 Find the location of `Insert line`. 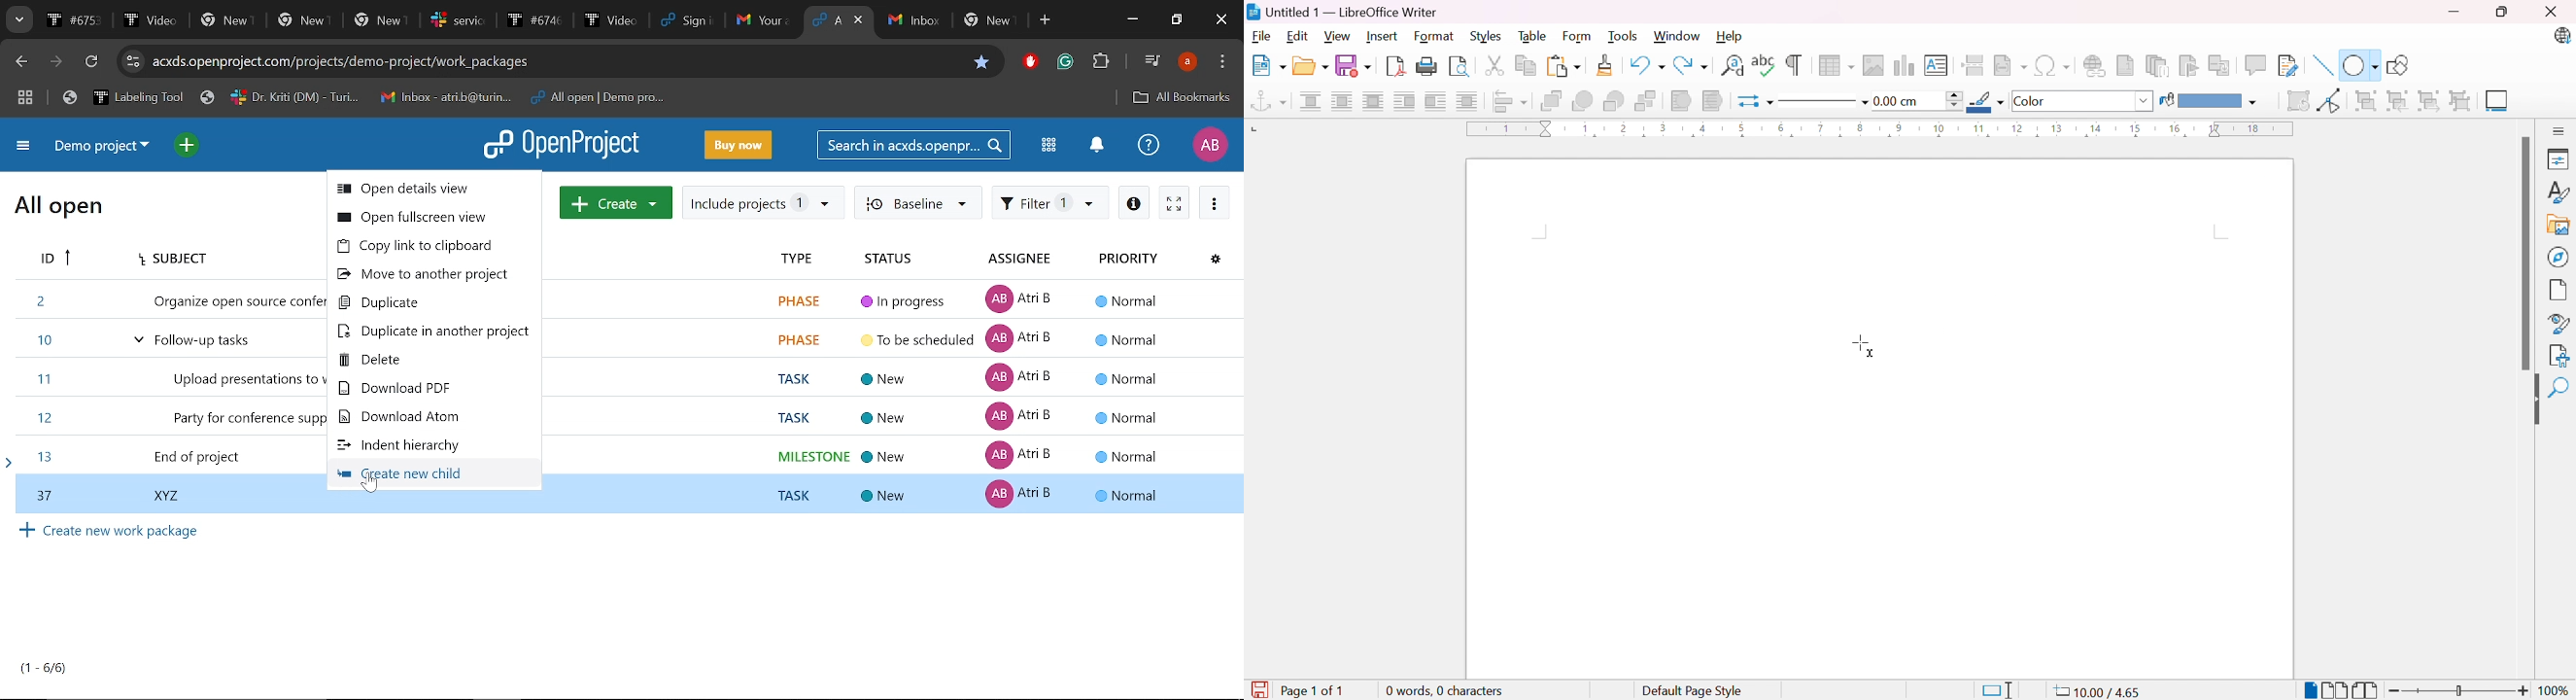

Insert line is located at coordinates (2324, 65).